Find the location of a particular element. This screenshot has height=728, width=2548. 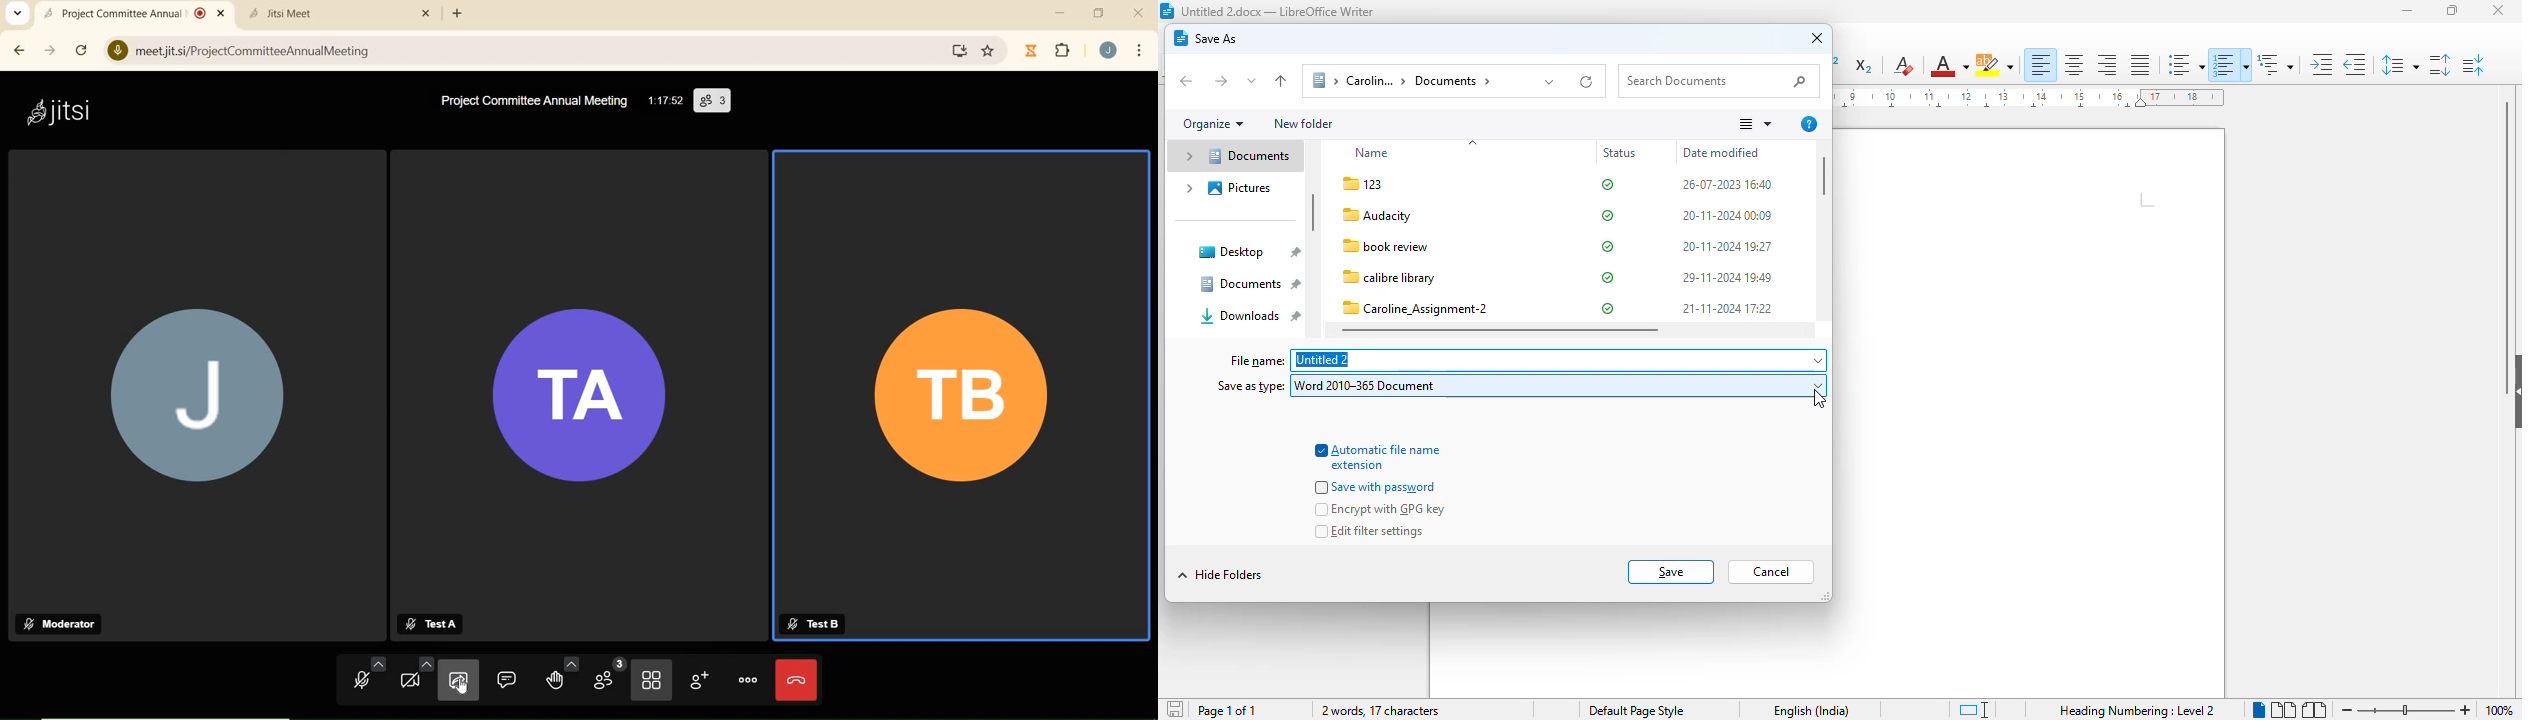

minimize is located at coordinates (1061, 13).